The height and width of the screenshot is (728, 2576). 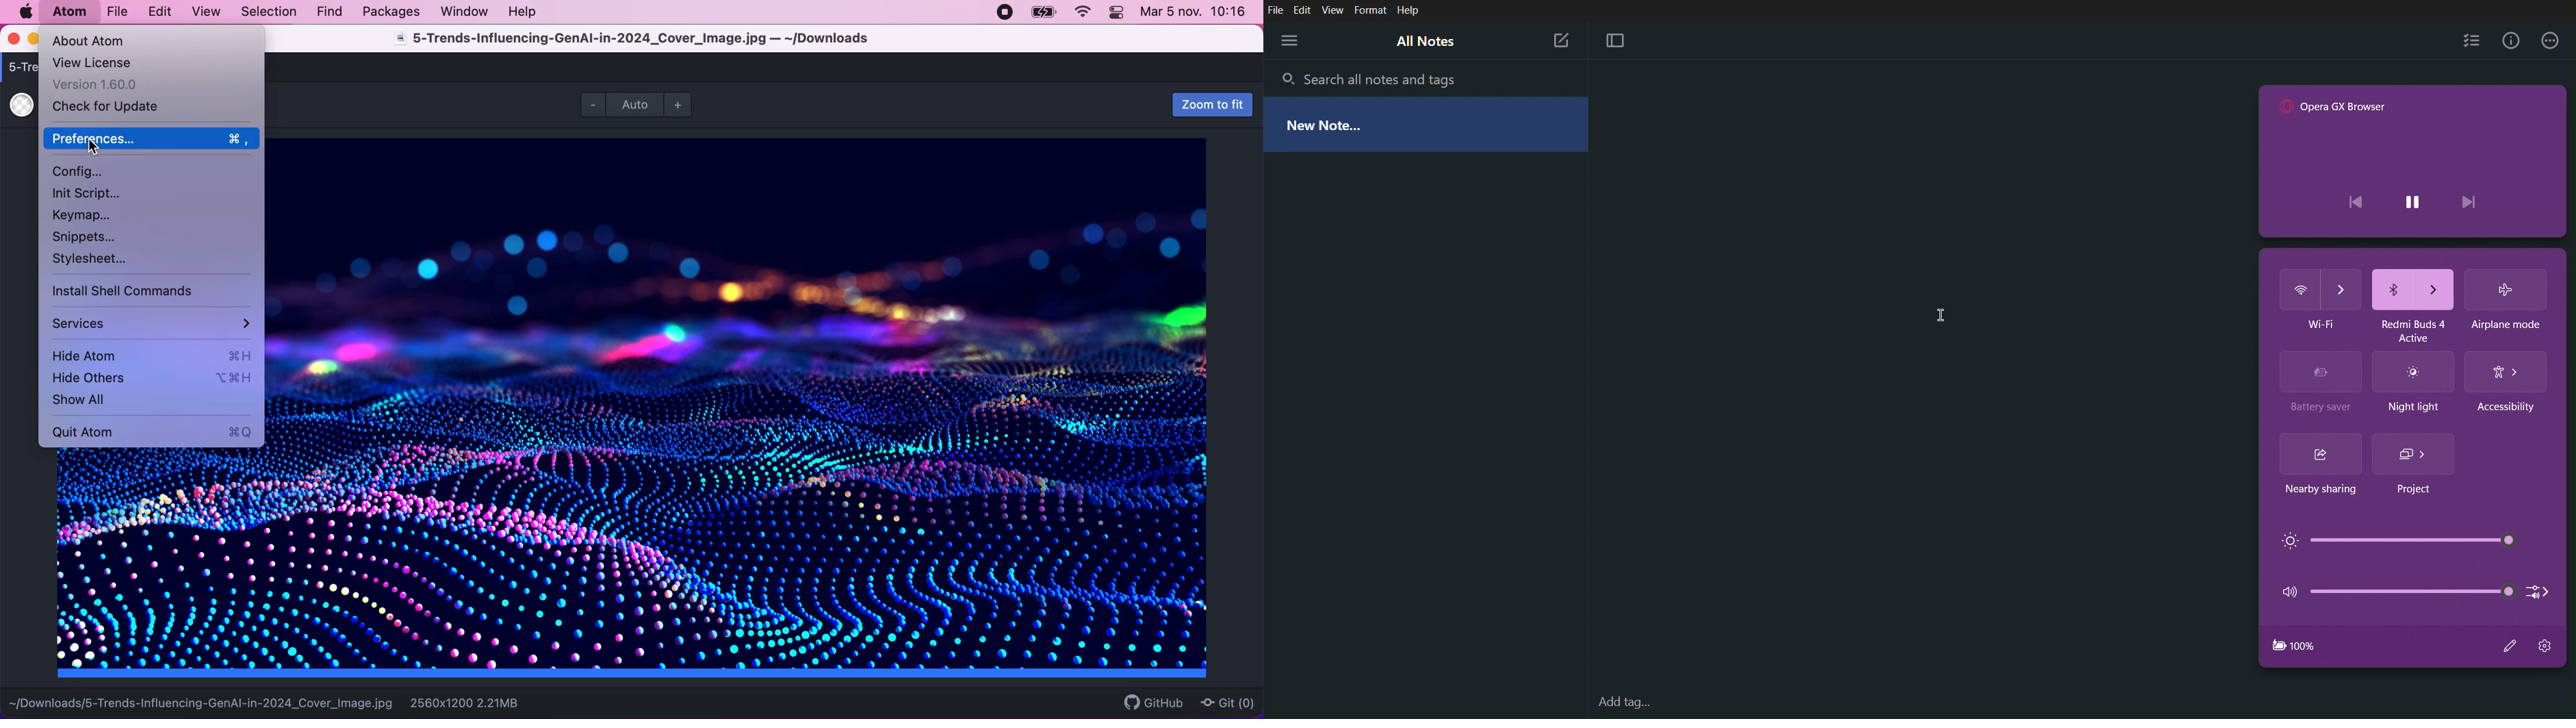 I want to click on packages, so click(x=389, y=12).